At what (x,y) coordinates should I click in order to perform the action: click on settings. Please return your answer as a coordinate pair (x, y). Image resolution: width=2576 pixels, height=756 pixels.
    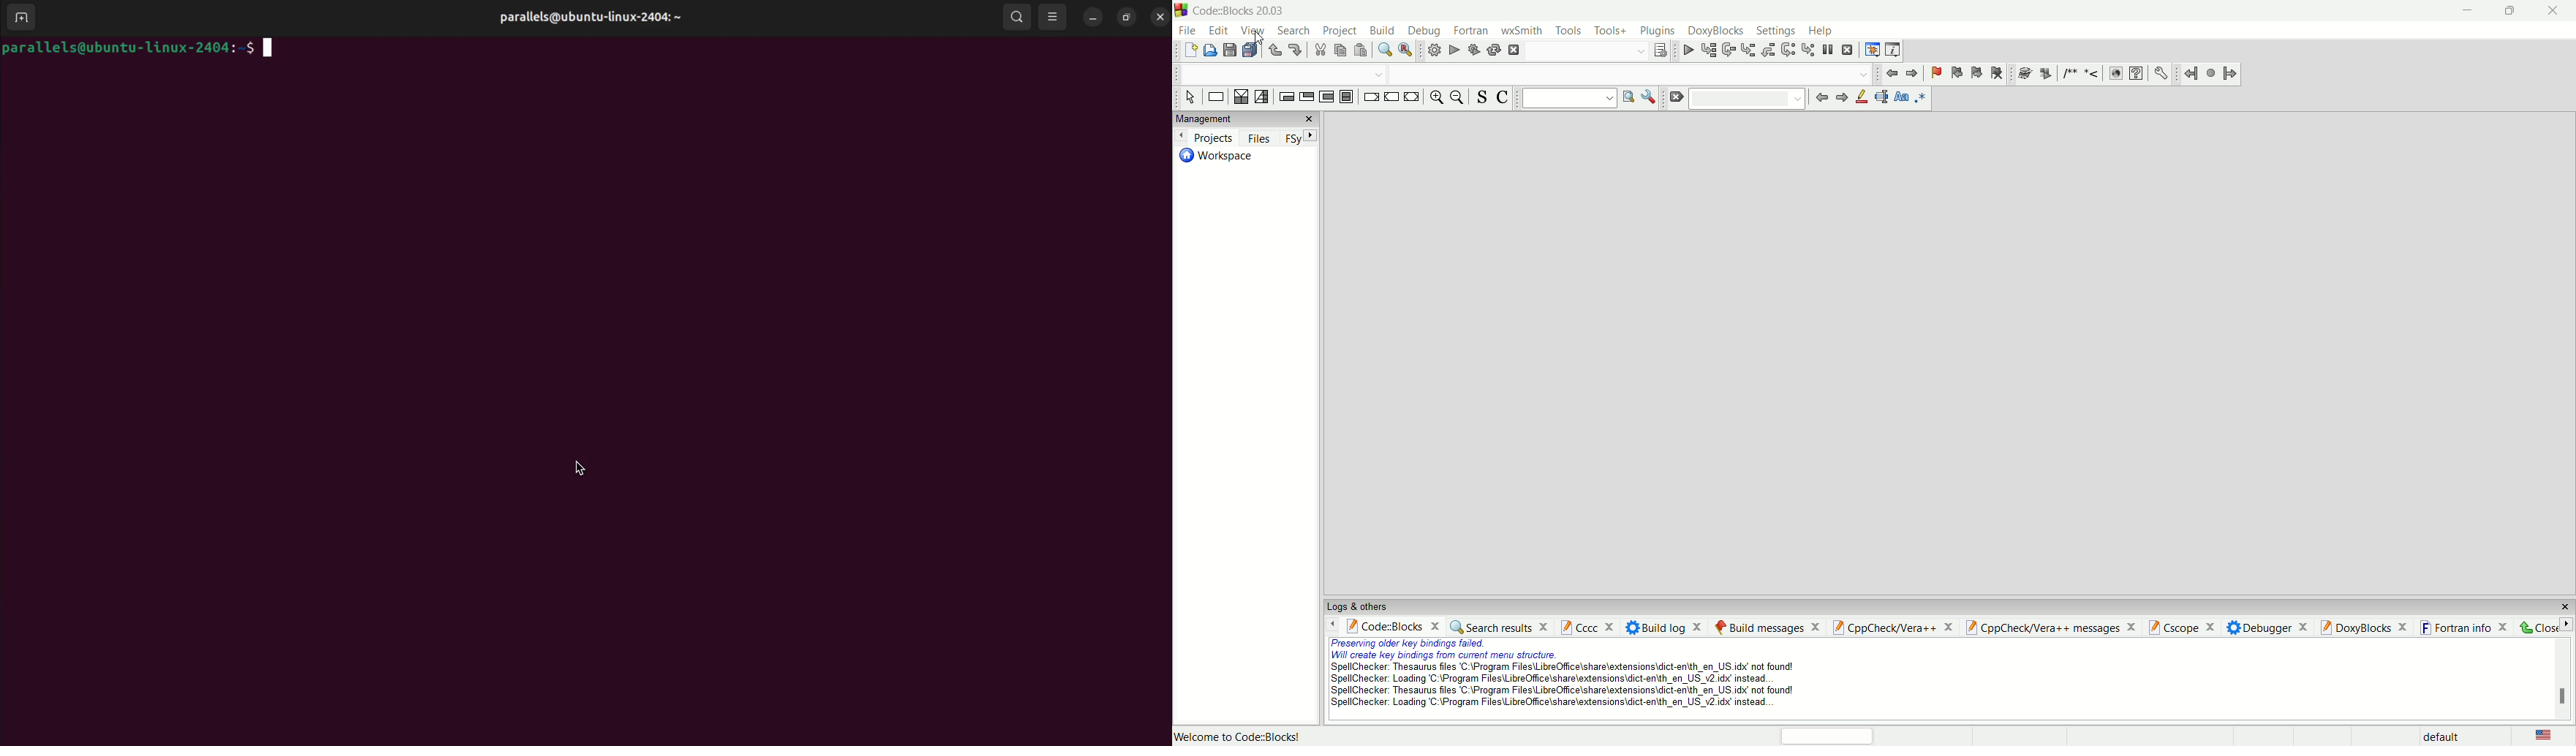
    Looking at the image, I should click on (1776, 31).